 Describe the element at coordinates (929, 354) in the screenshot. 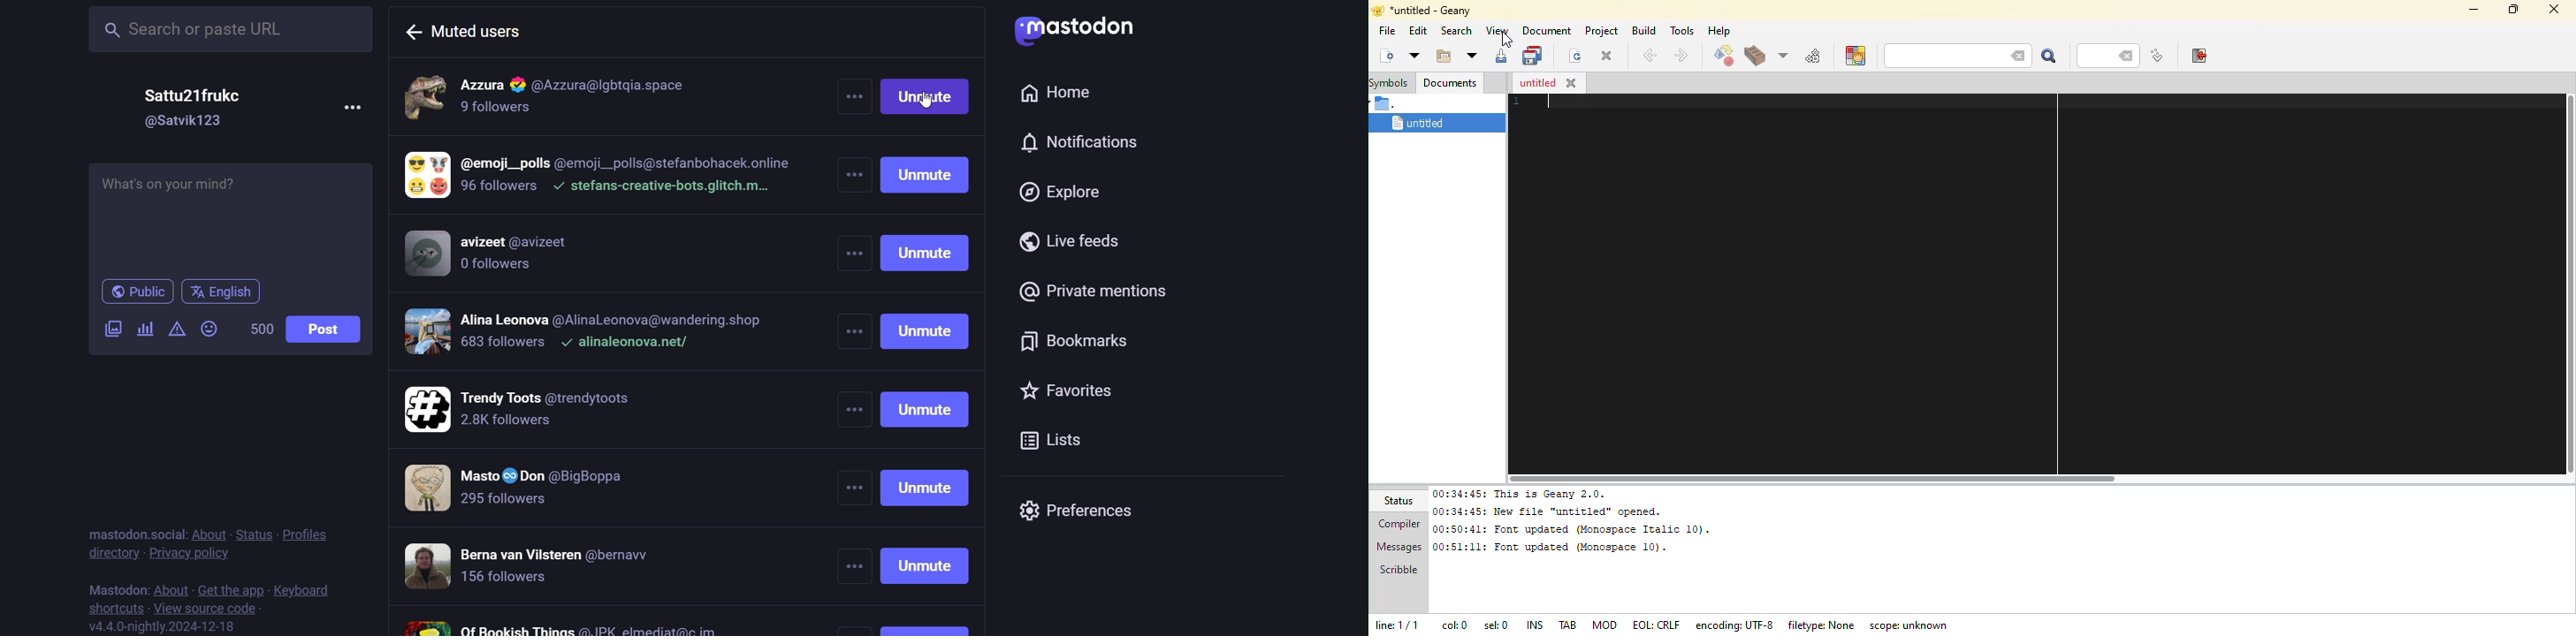

I see `unmute` at that location.